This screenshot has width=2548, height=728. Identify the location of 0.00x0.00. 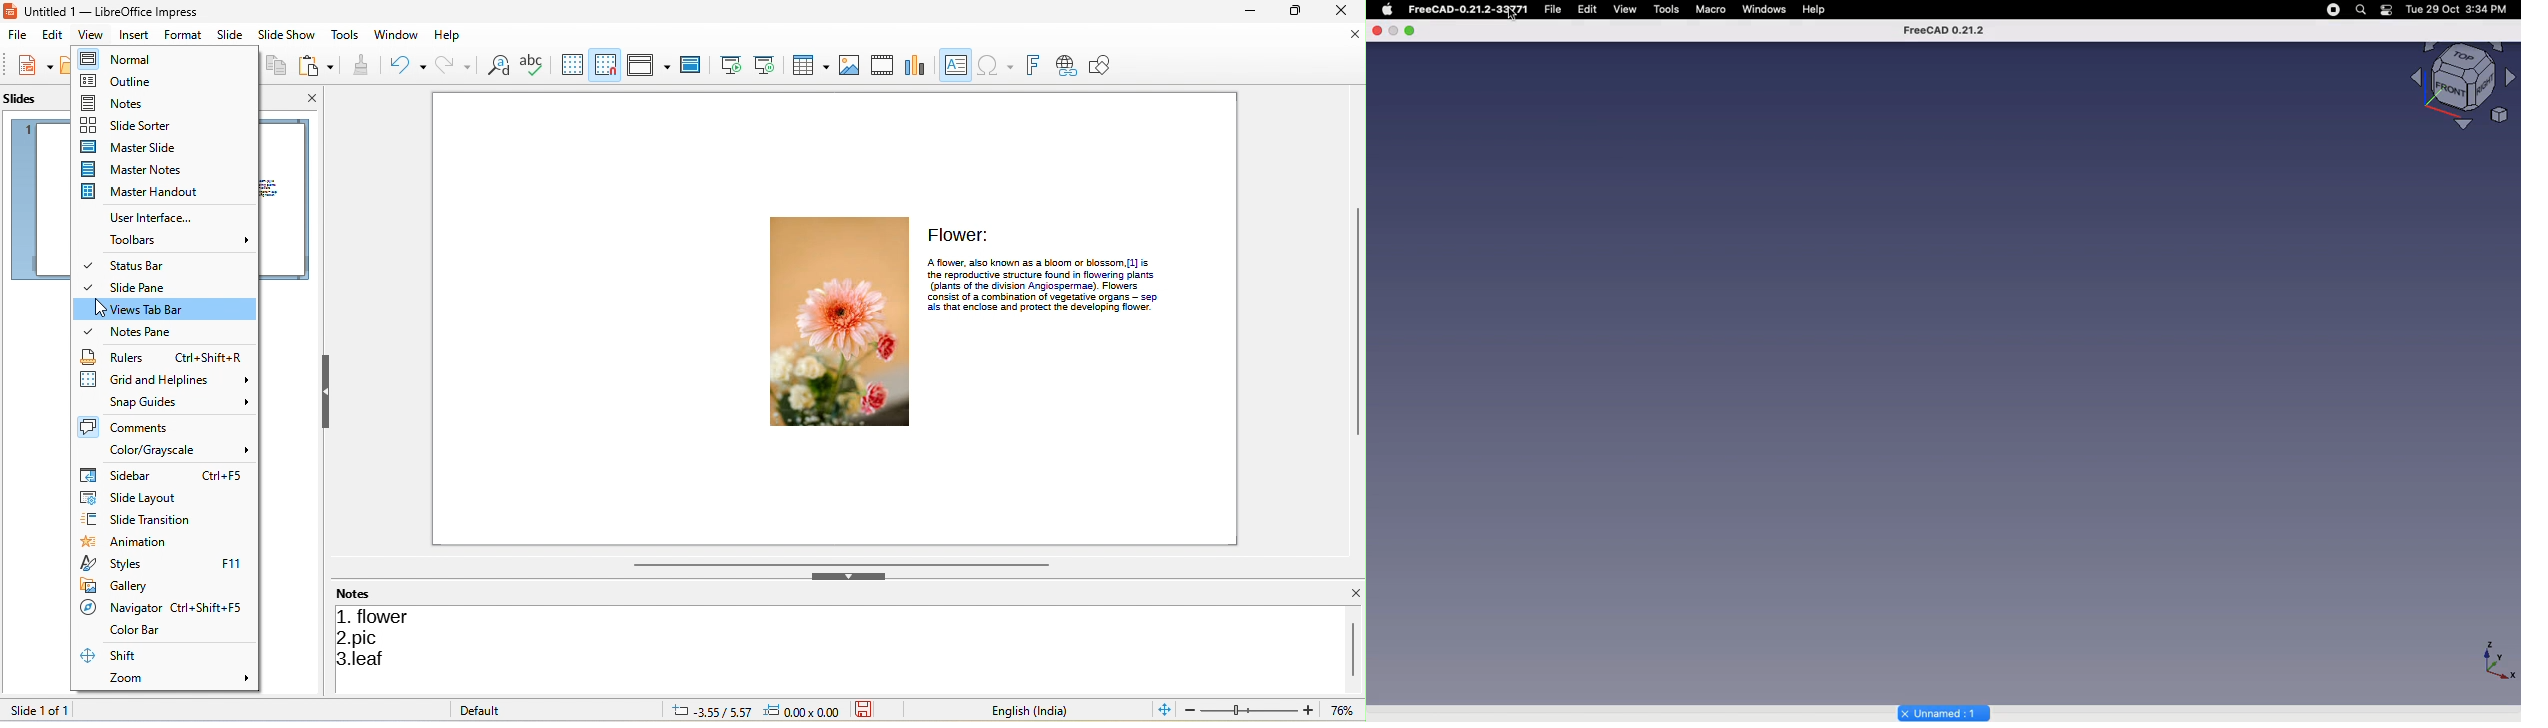
(805, 711).